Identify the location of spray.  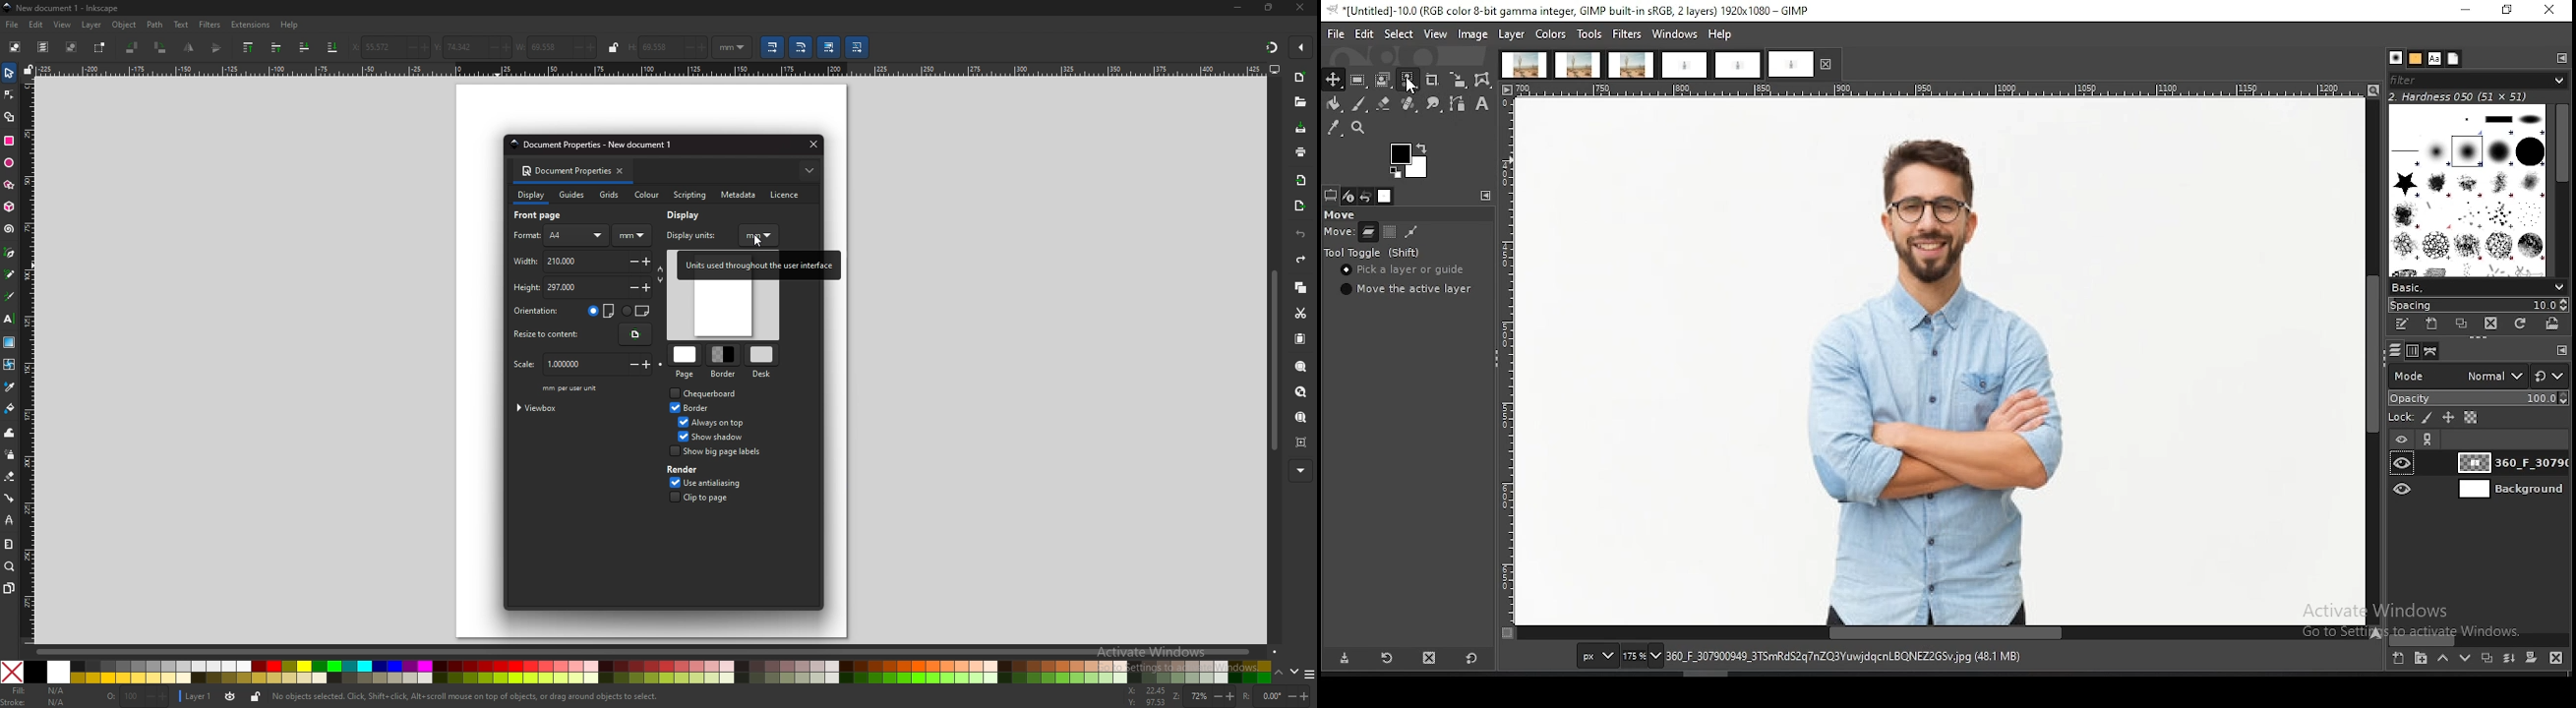
(10, 455).